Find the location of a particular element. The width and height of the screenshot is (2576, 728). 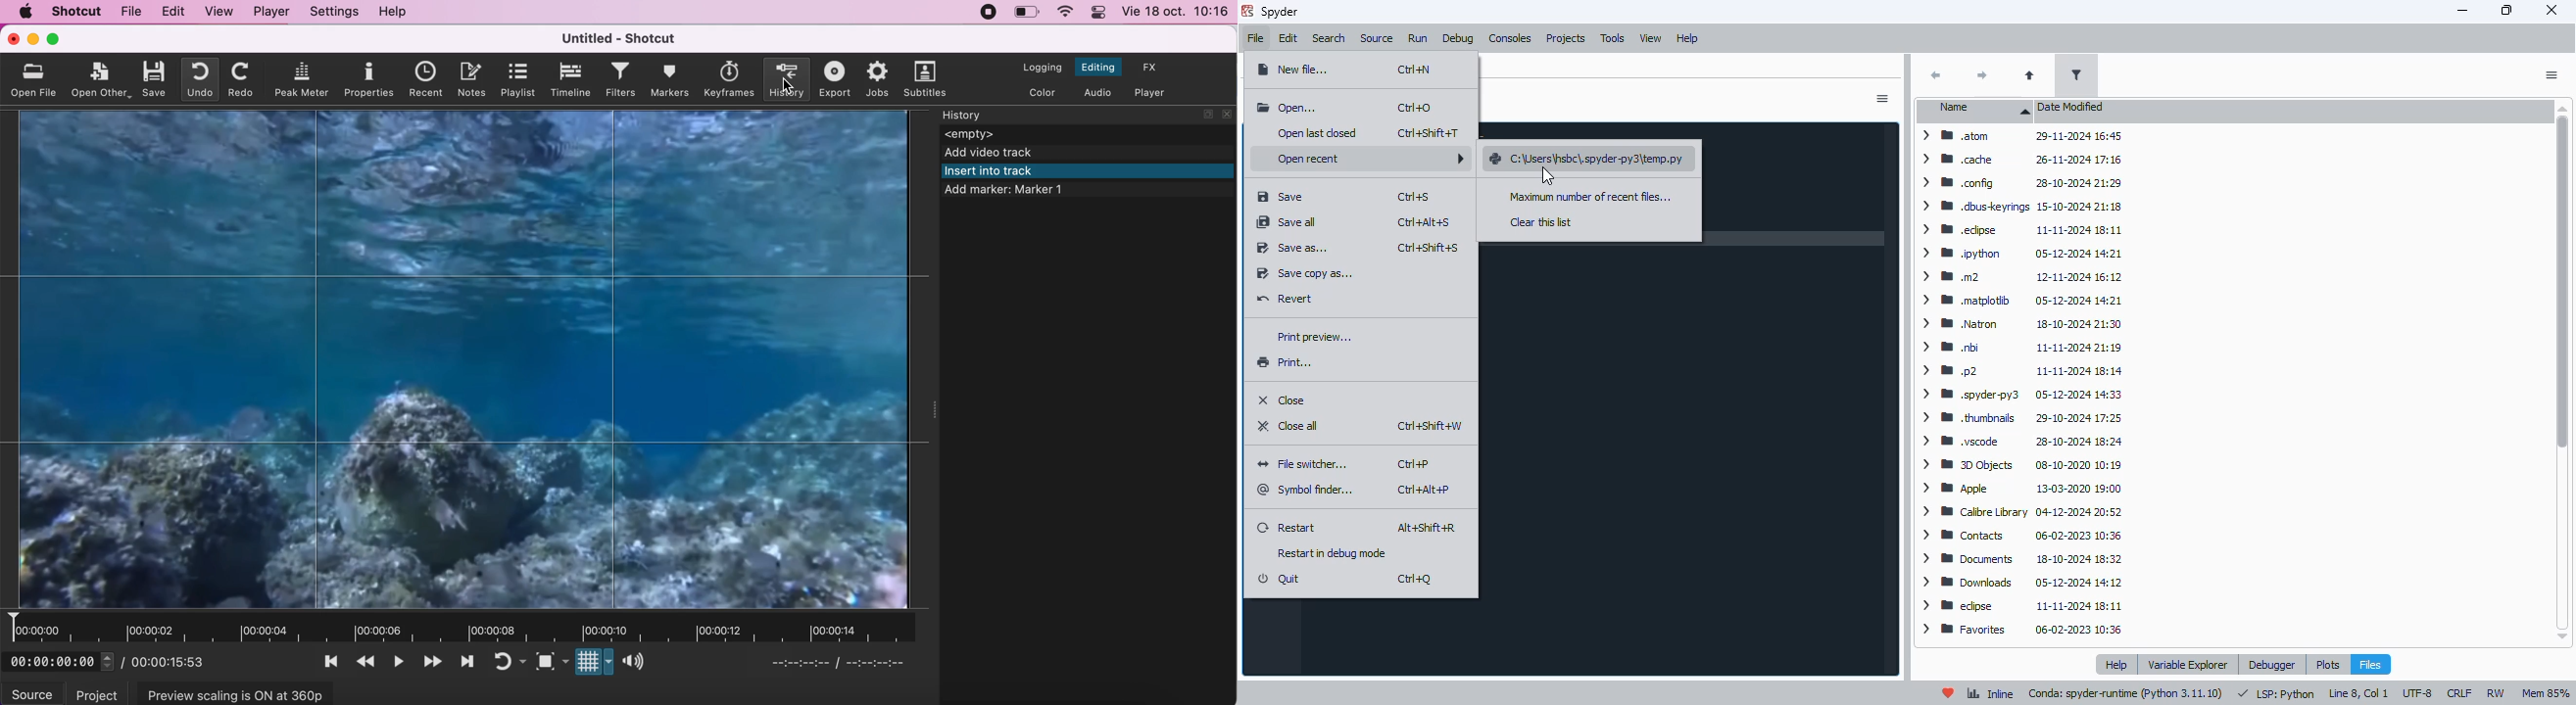

notes is located at coordinates (470, 78).